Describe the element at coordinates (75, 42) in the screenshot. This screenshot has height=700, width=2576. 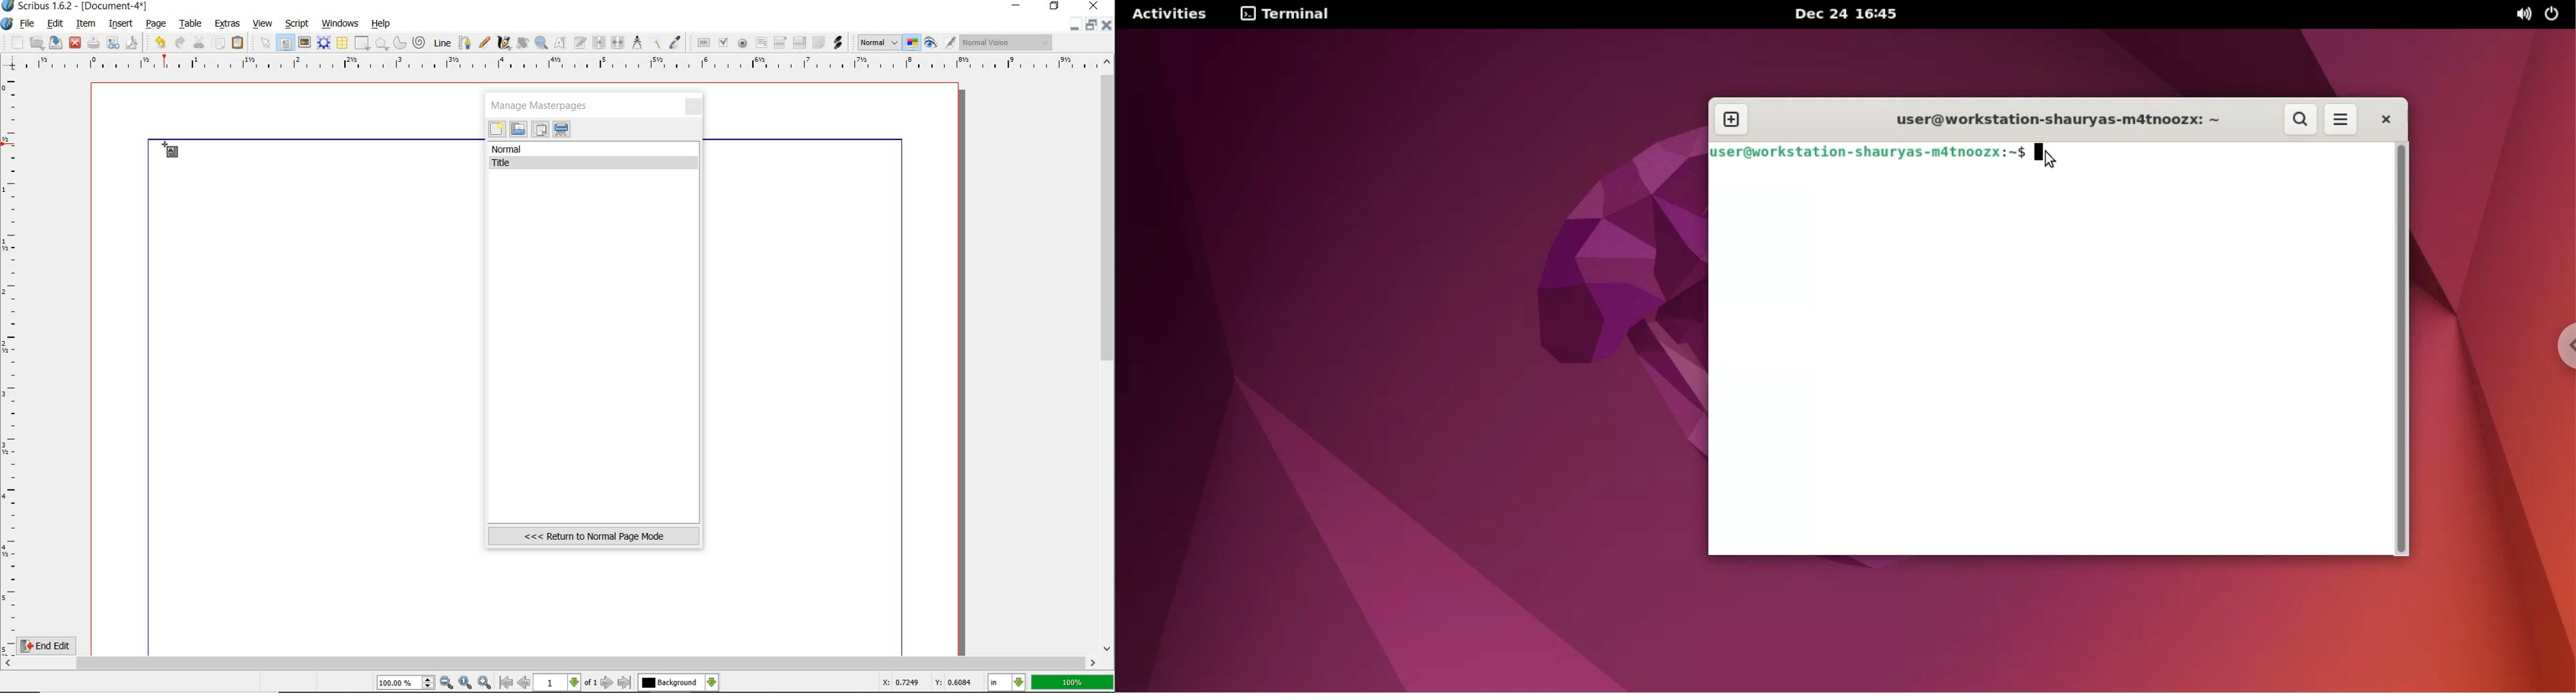
I see `close` at that location.